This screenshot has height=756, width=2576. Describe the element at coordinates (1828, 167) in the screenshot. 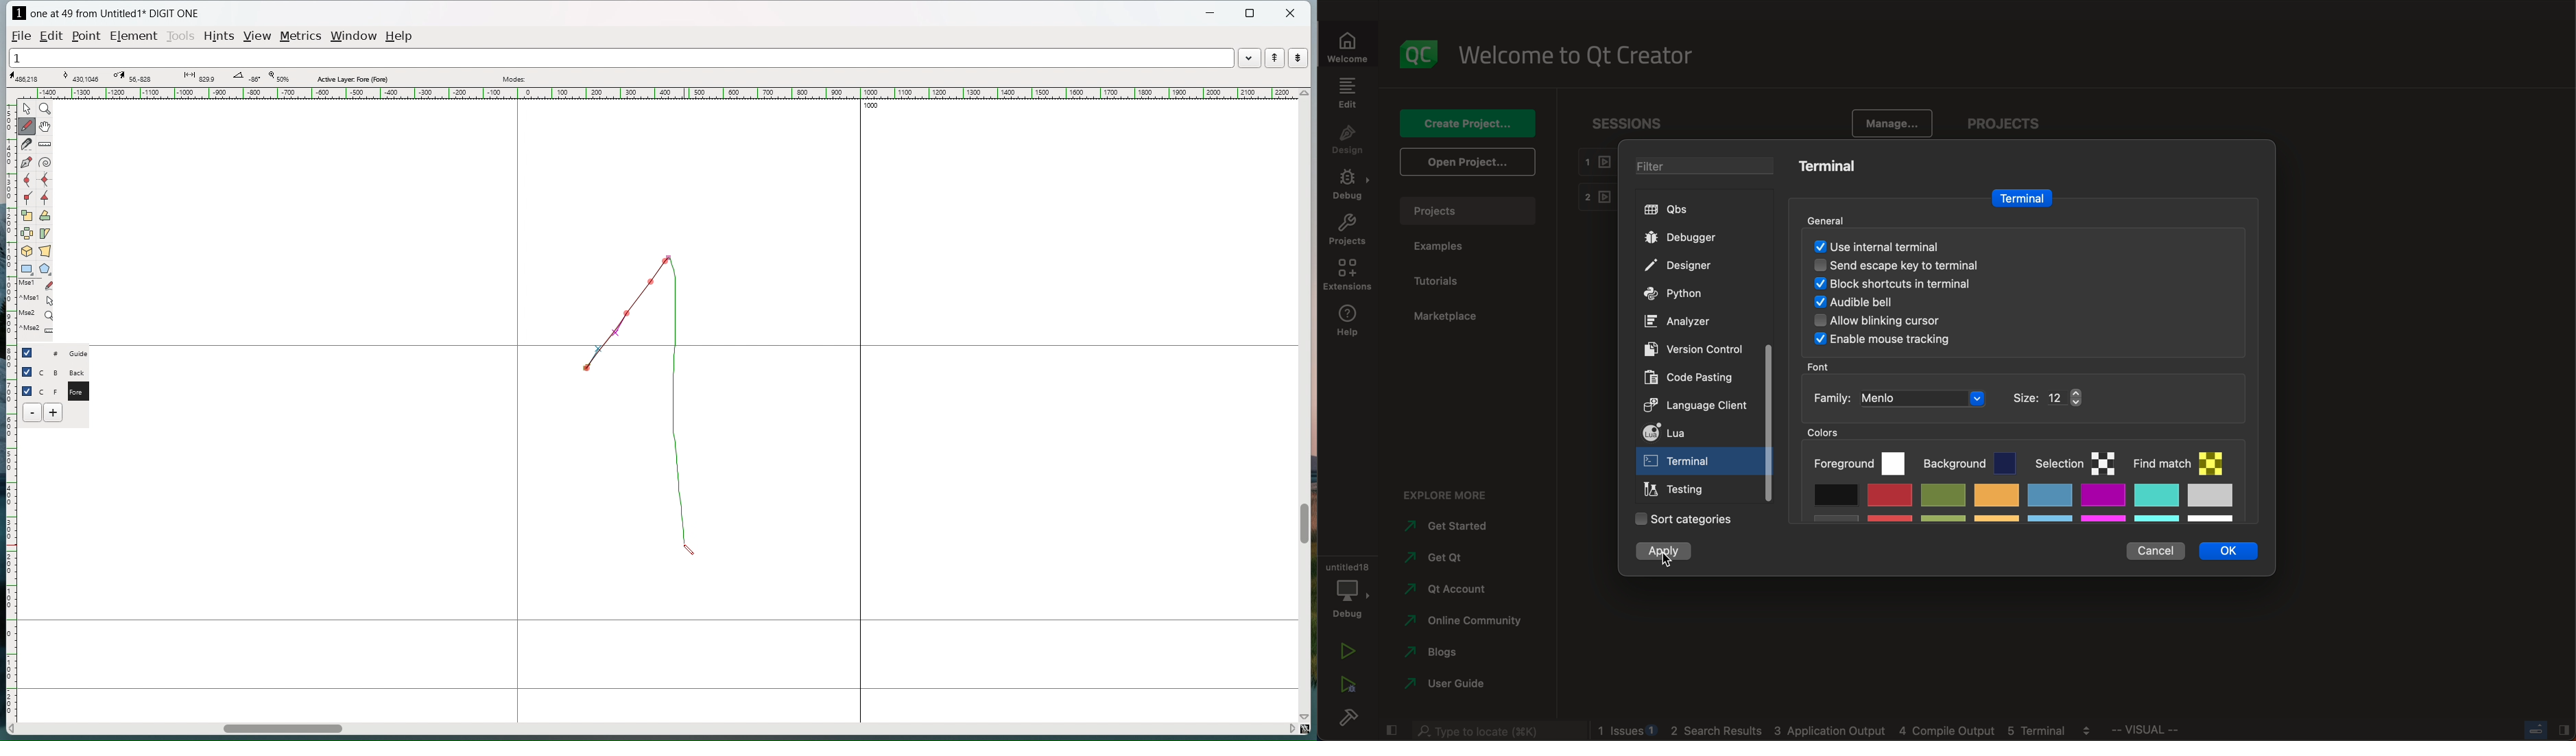

I see `terminal` at that location.